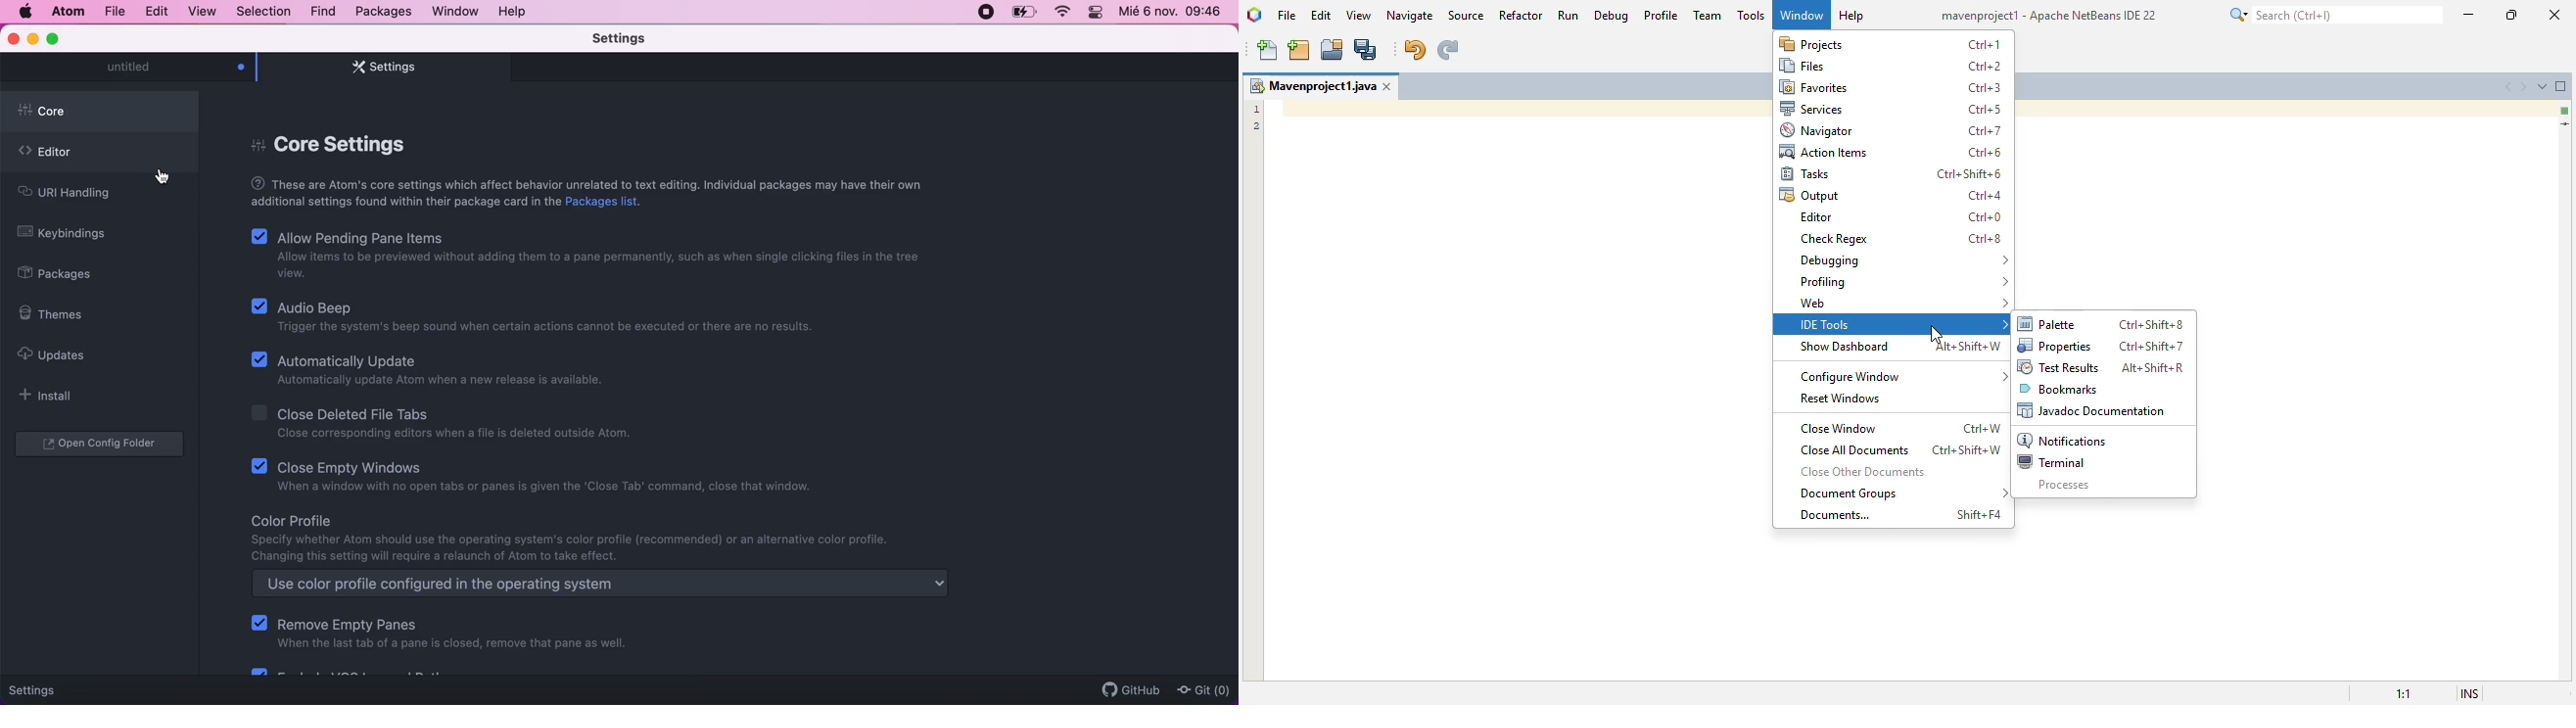 Image resolution: width=2576 pixels, height=728 pixels. I want to click on recording stopped, so click(984, 12).